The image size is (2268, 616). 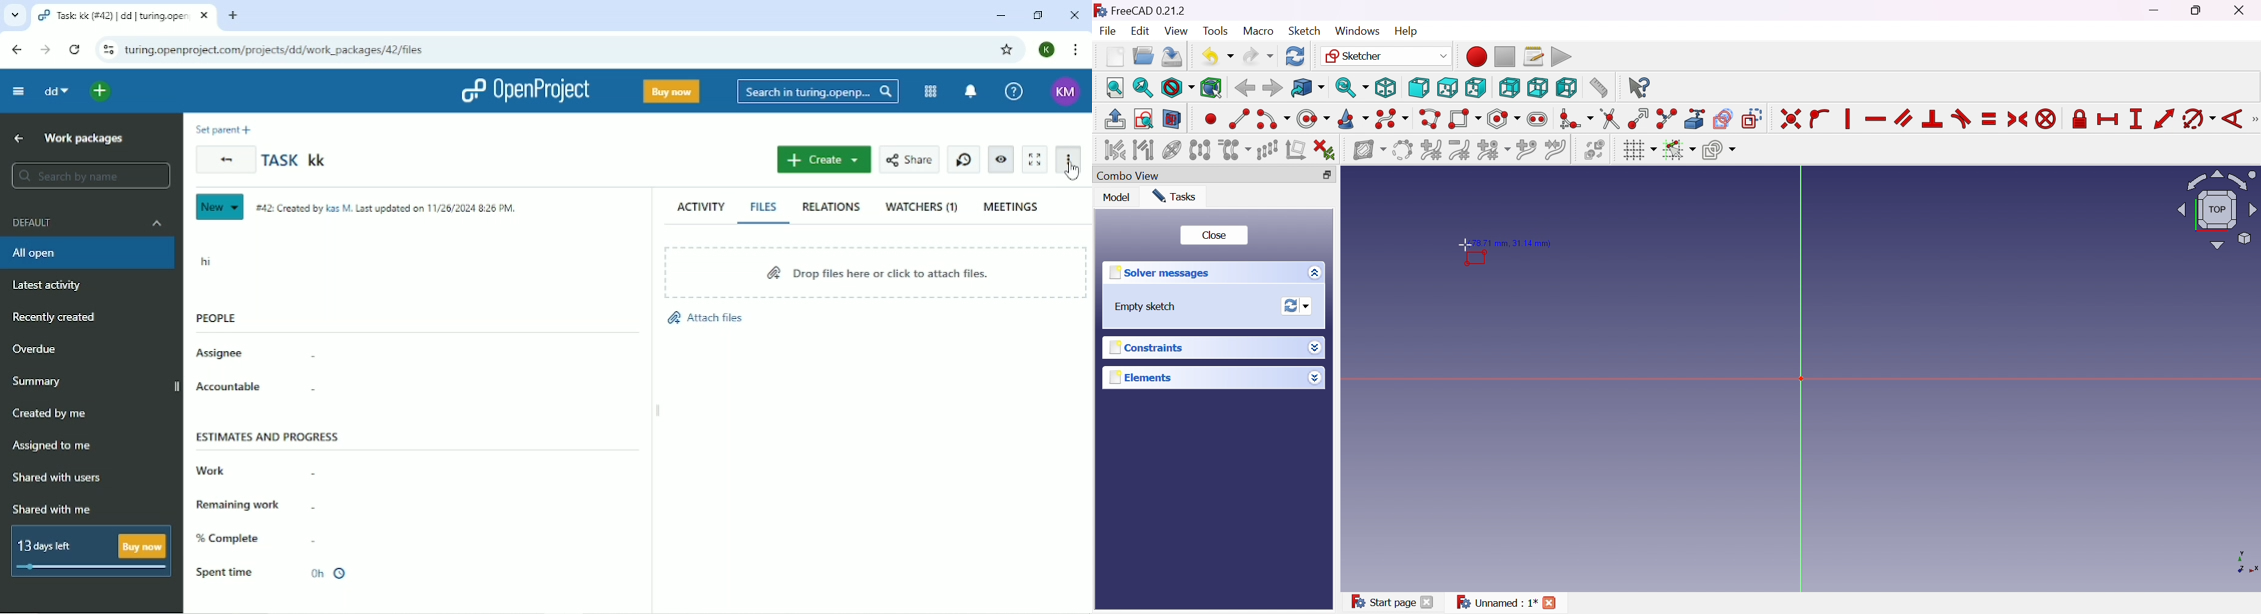 I want to click on All open, so click(x=89, y=254).